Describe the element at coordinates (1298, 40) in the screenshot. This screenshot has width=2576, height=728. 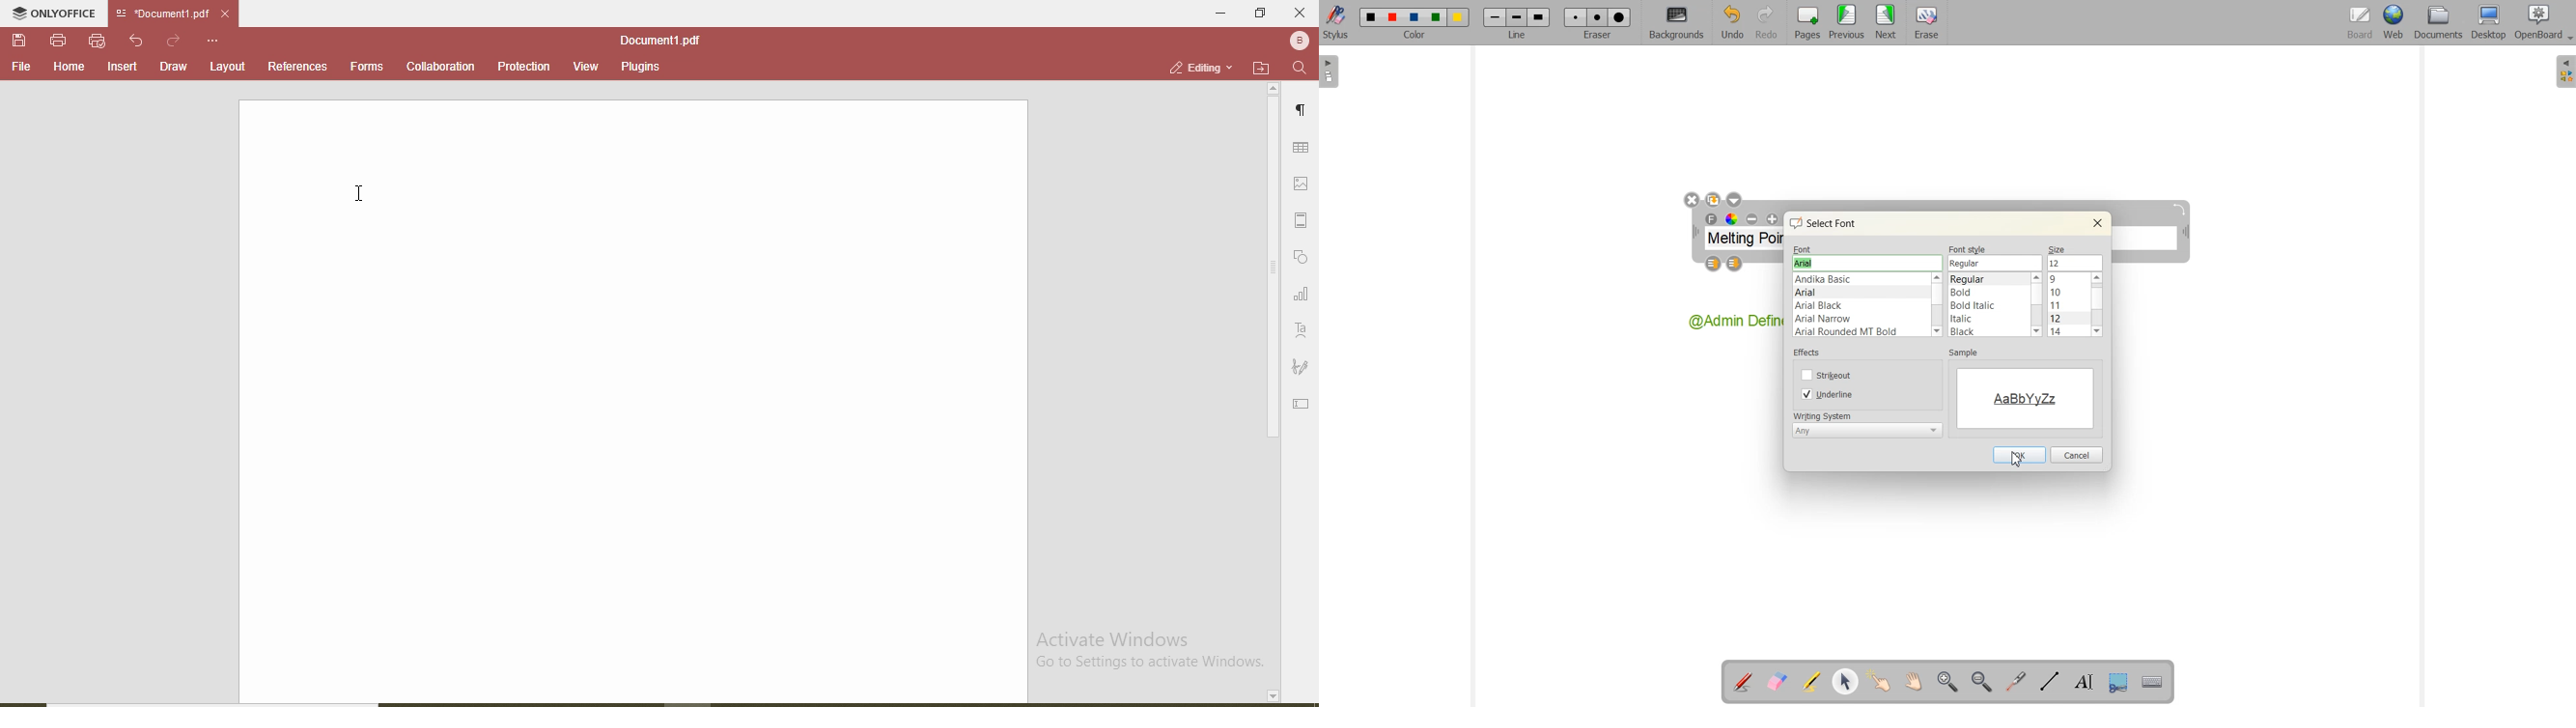
I see `user` at that location.